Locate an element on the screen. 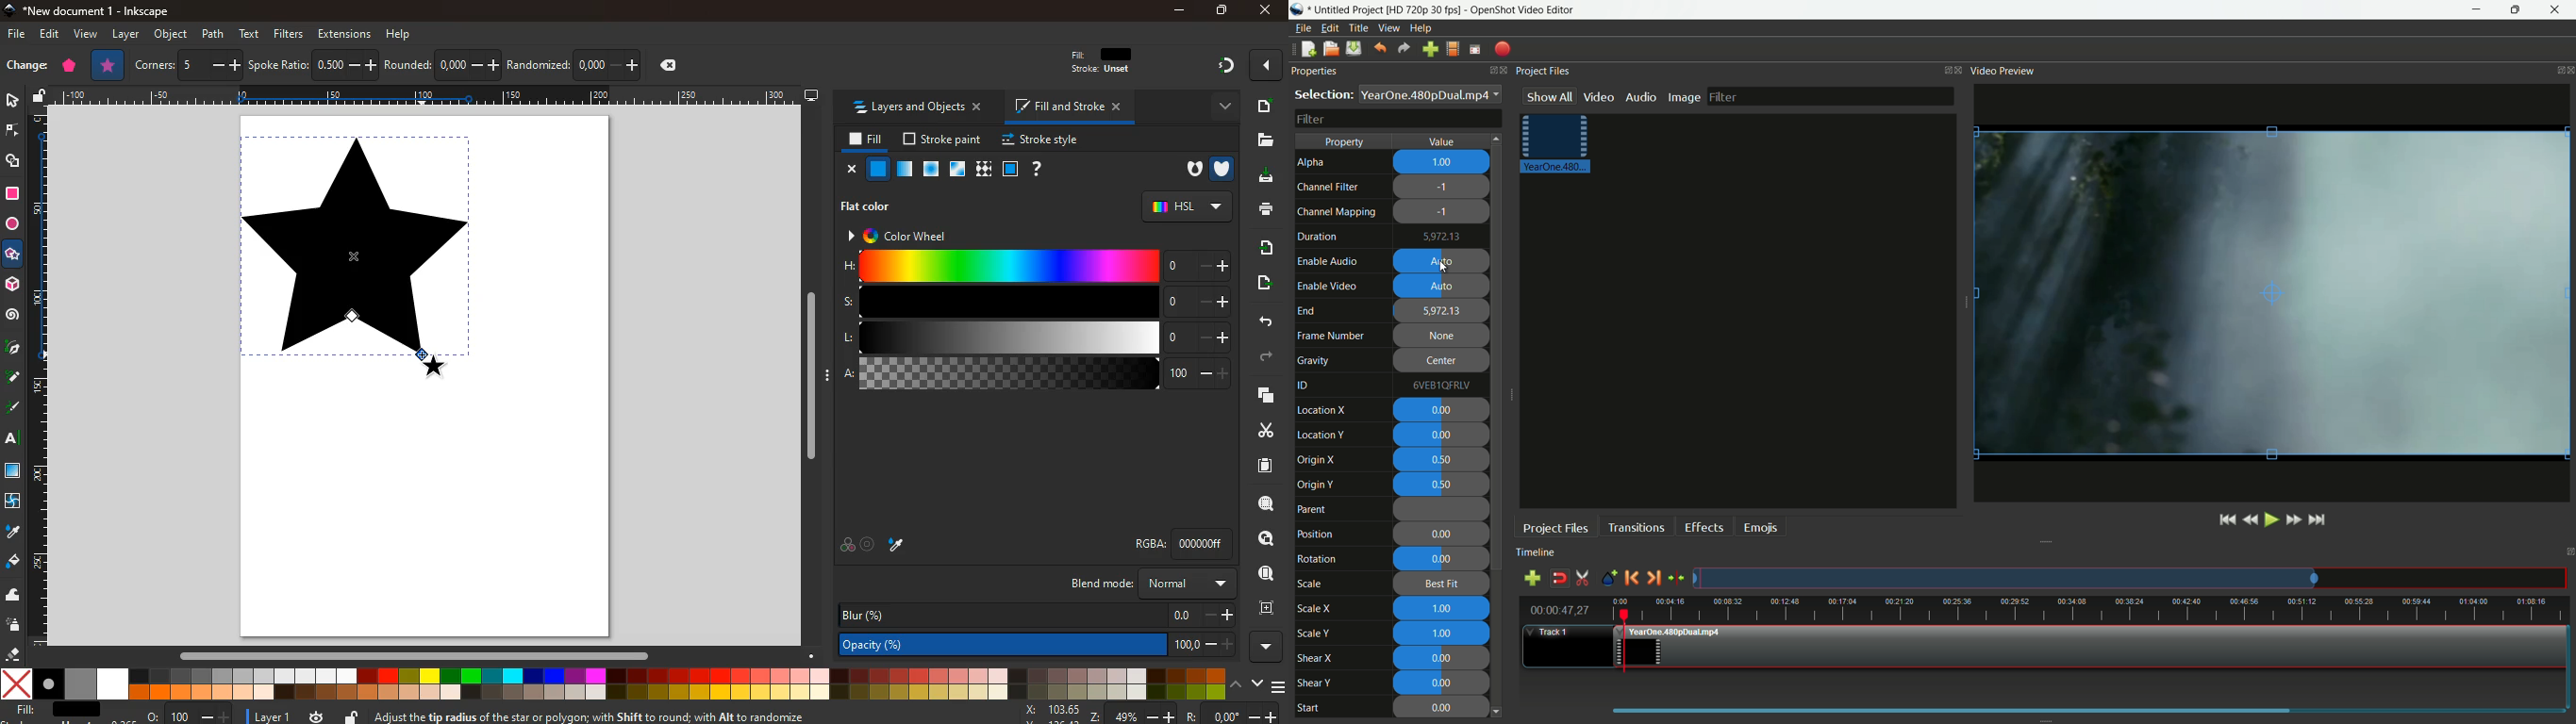 Image resolution: width=2576 pixels, height=728 pixels. texture is located at coordinates (984, 167).